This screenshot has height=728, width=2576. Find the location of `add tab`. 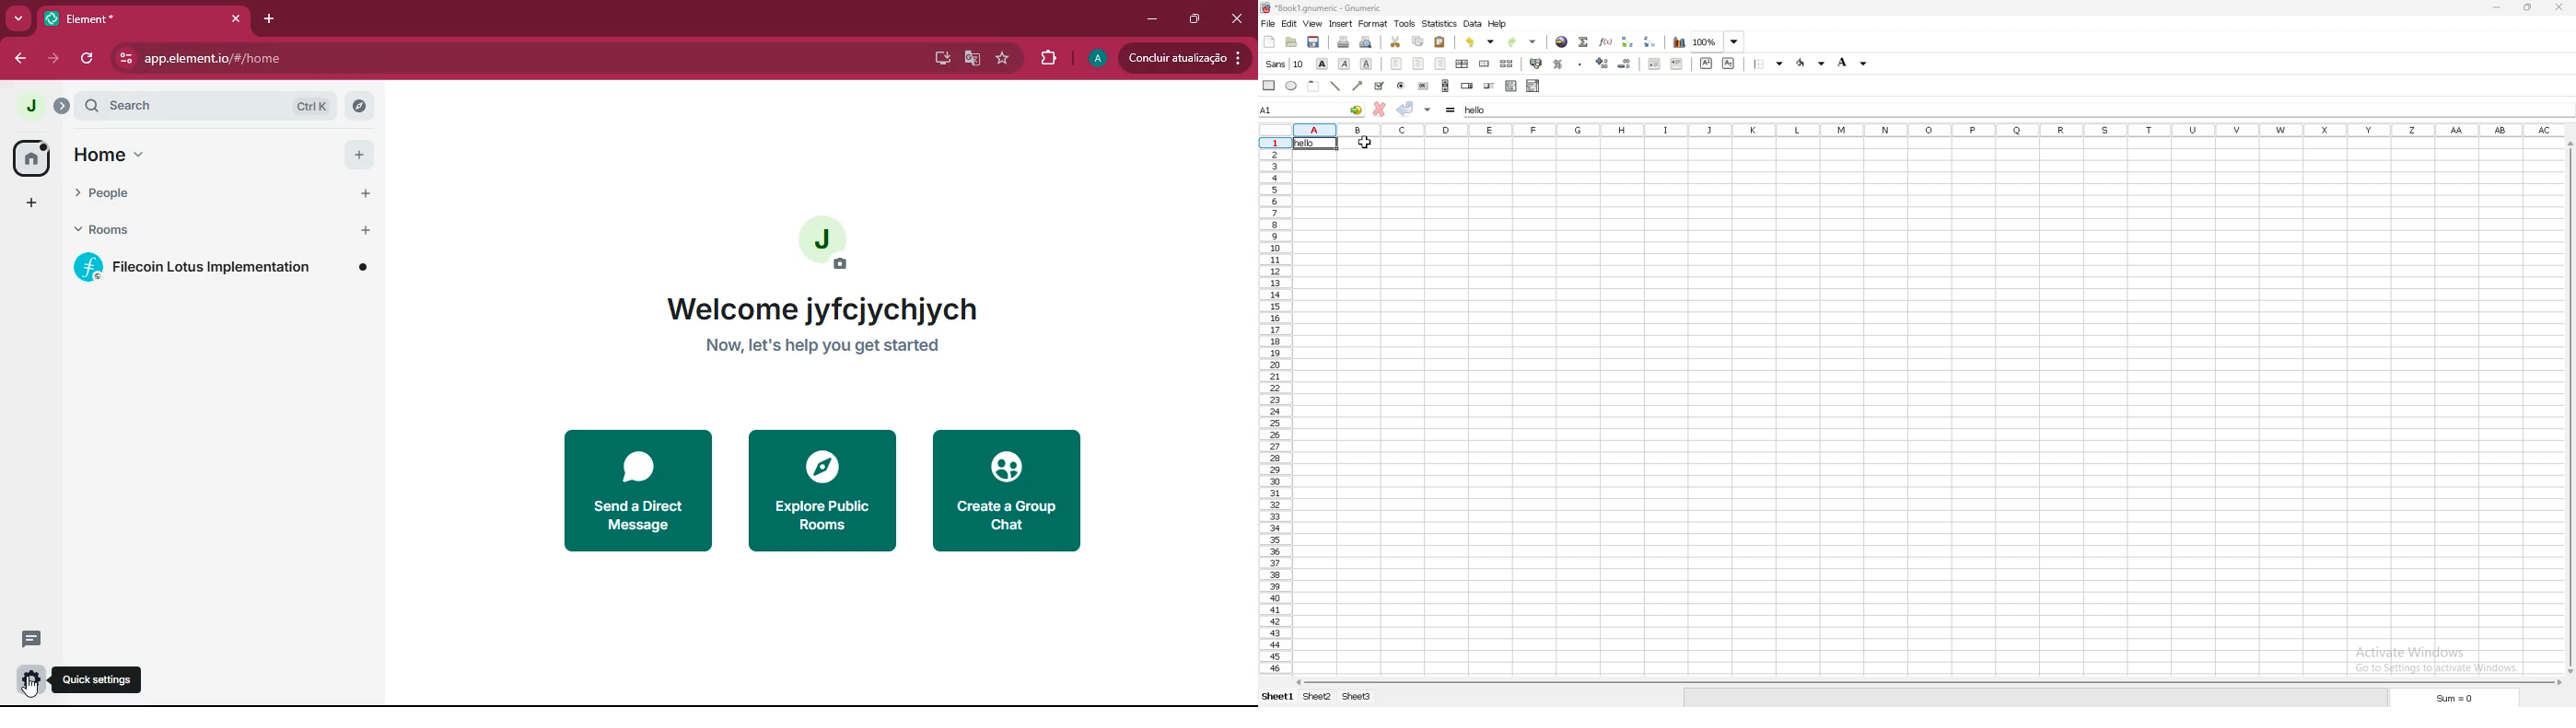

add tab is located at coordinates (269, 19).